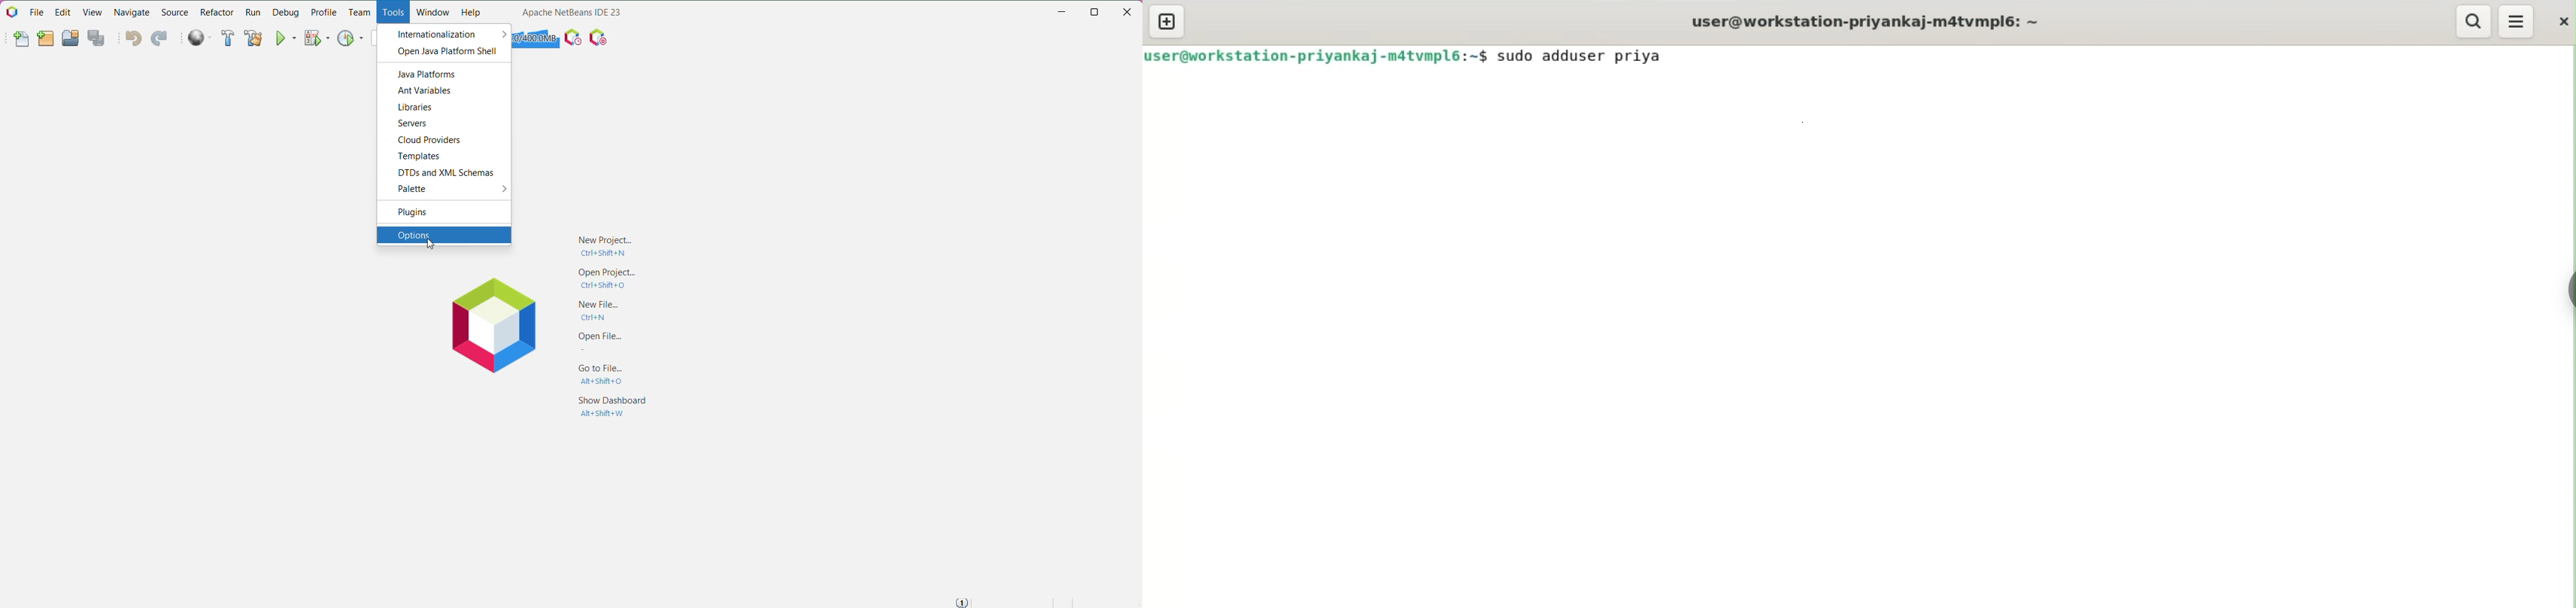 The width and height of the screenshot is (2576, 616). Describe the element at coordinates (613, 409) in the screenshot. I see `Show Dashboard` at that location.